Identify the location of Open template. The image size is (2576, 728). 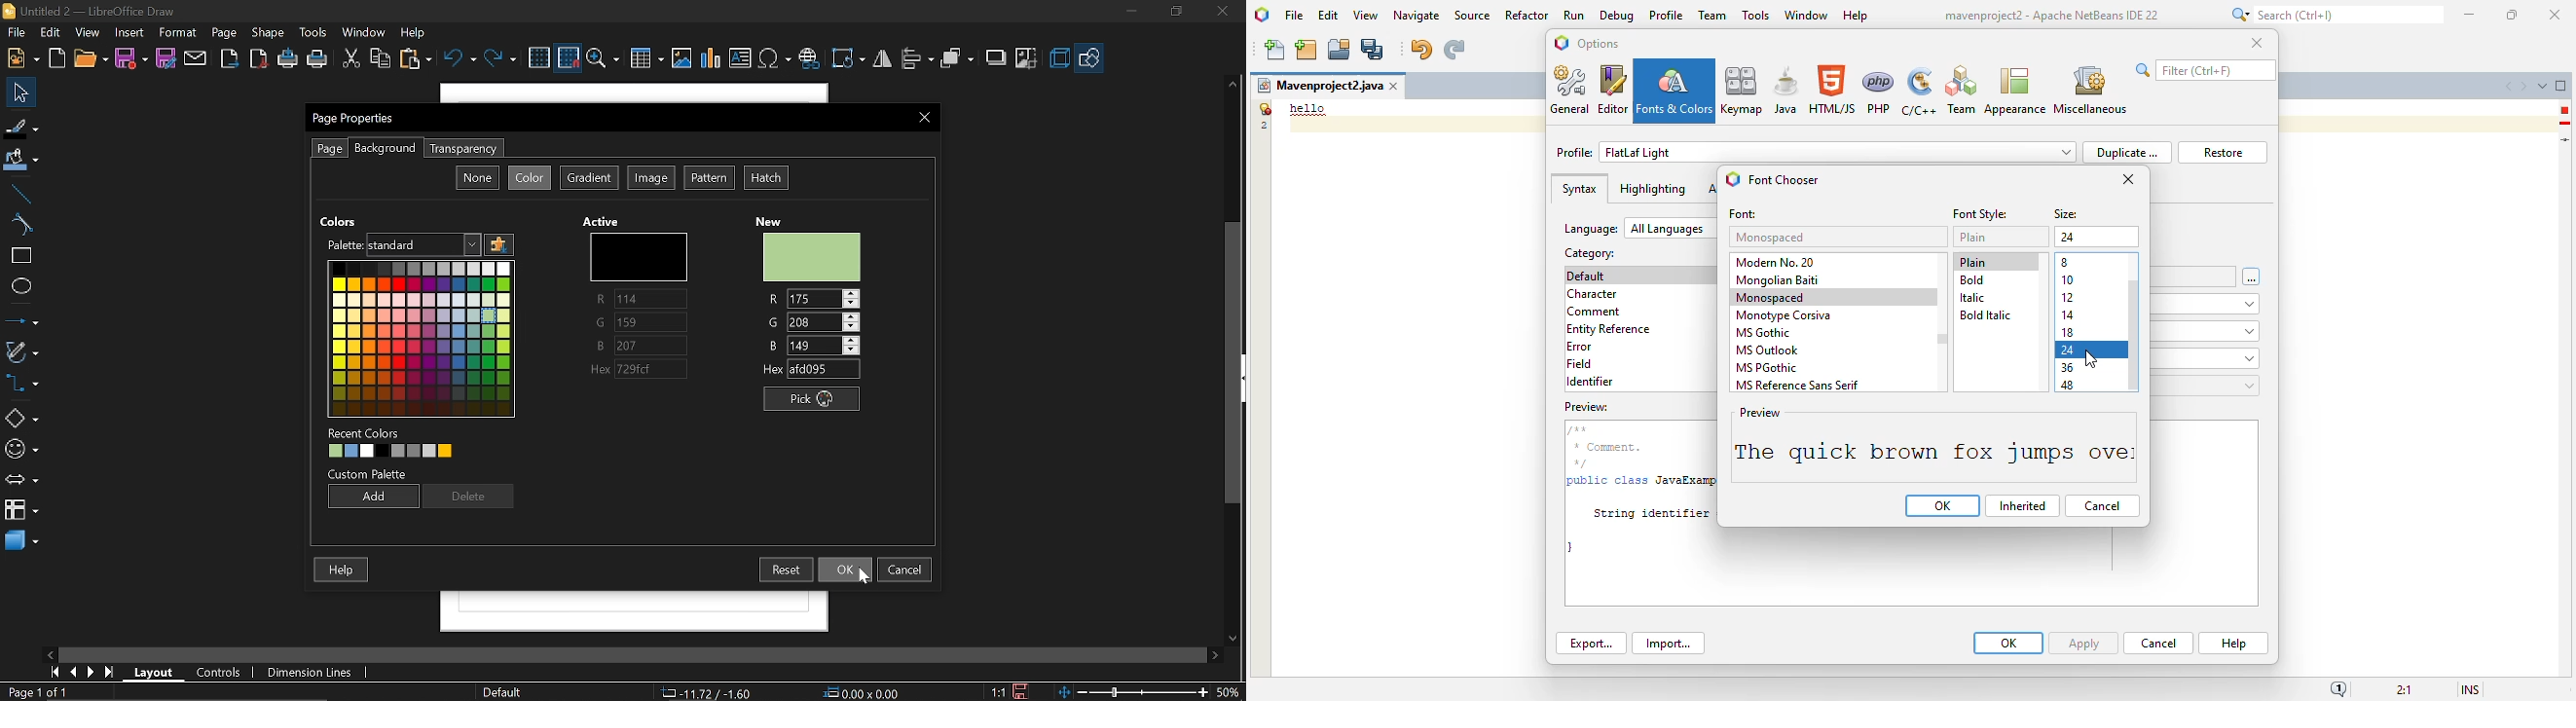
(58, 58).